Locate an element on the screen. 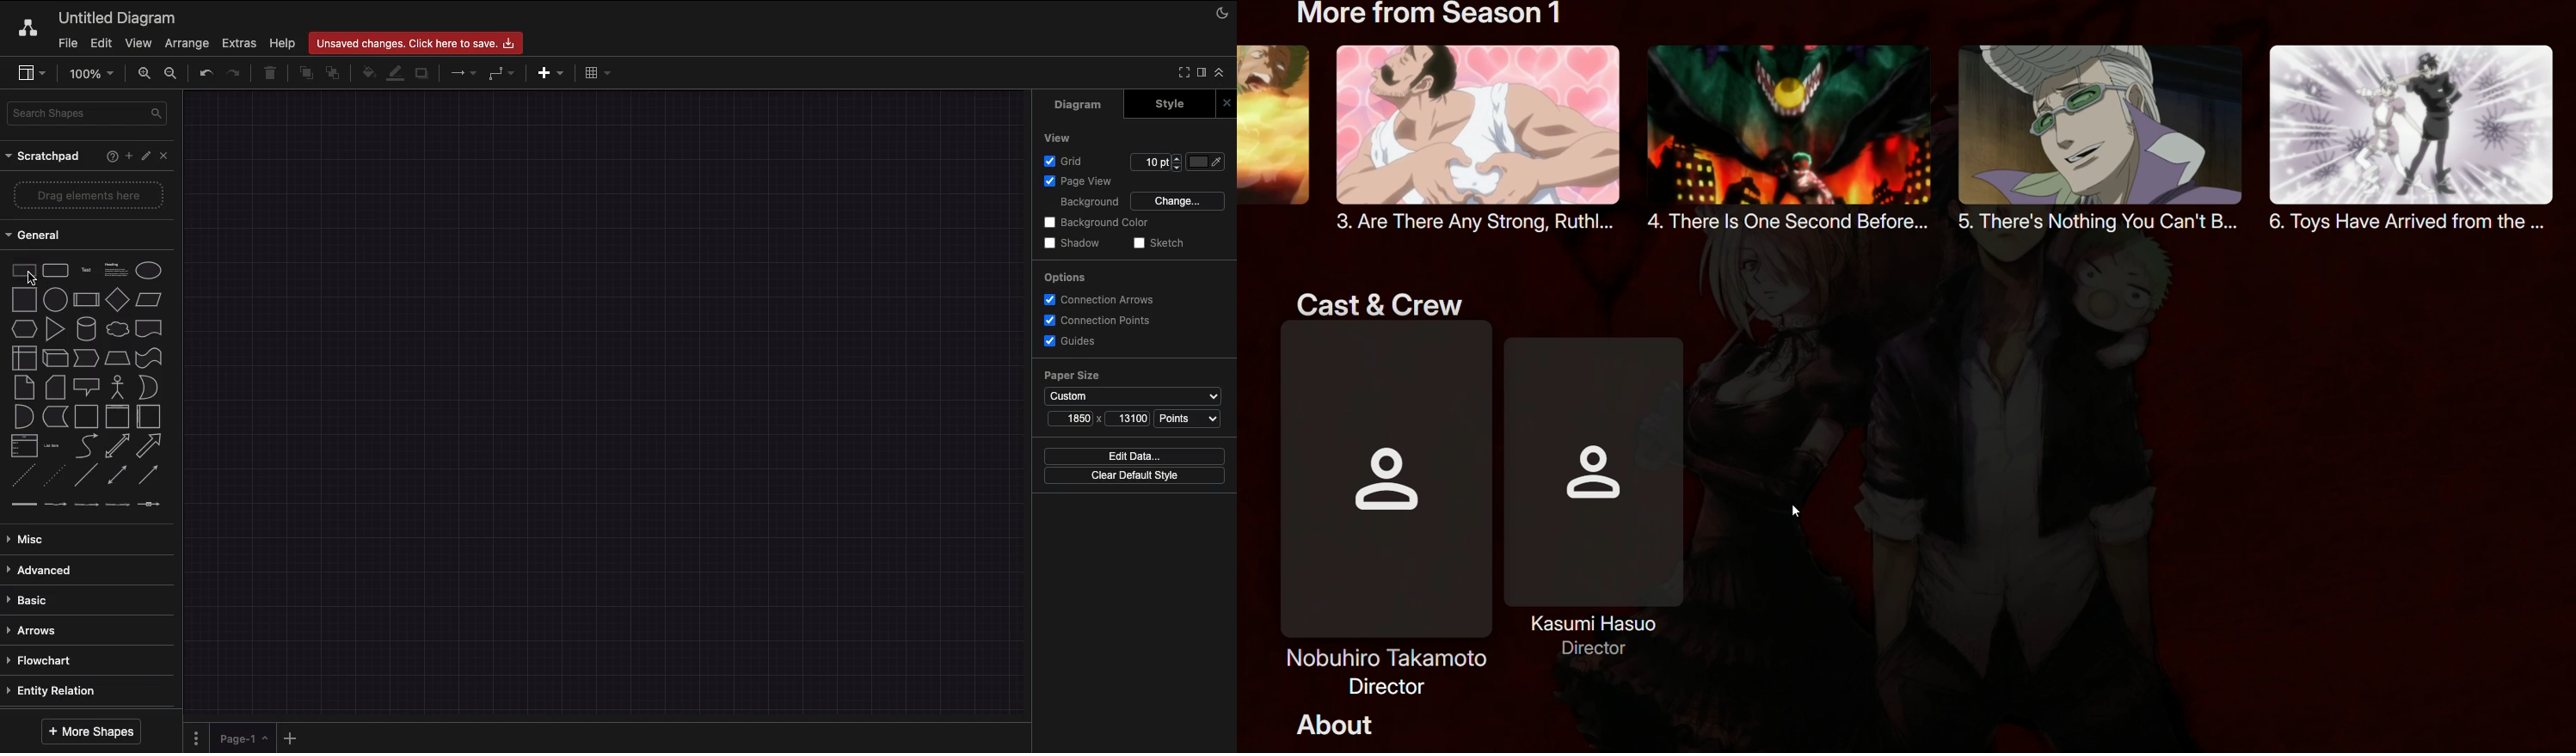 The width and height of the screenshot is (2576, 756). Background is located at coordinates (1091, 204).